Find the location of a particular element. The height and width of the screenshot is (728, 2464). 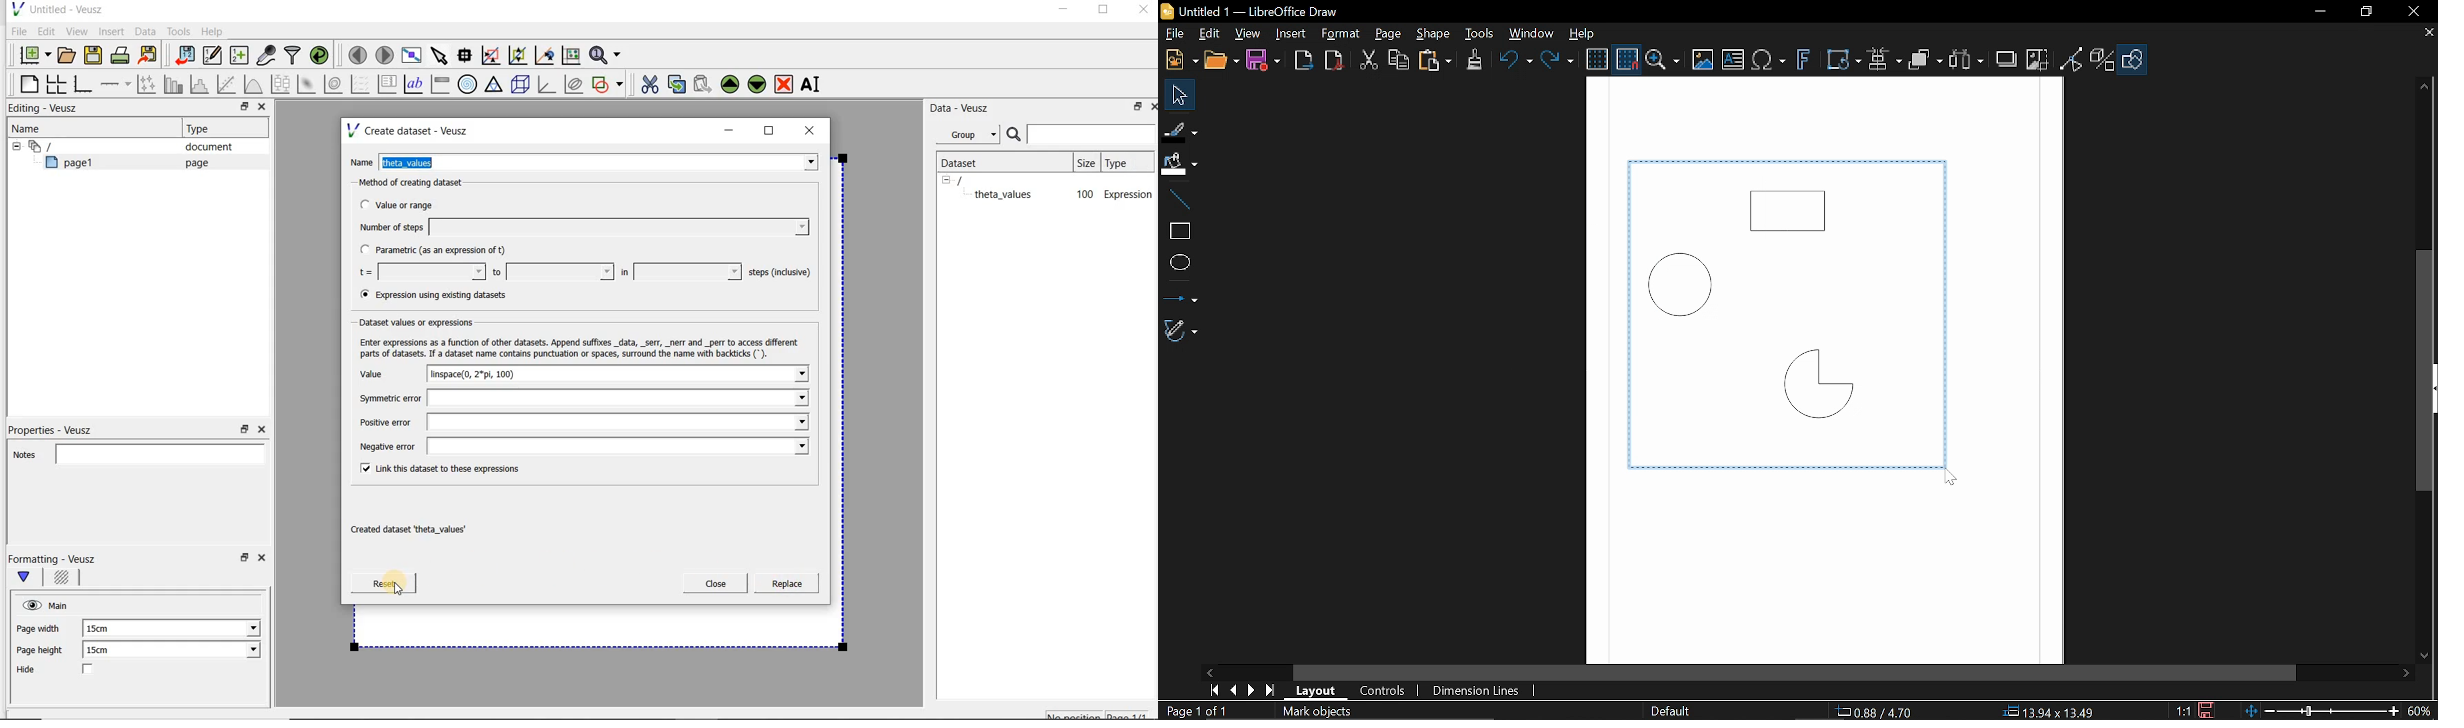

steps (inclusive) is located at coordinates (781, 273).